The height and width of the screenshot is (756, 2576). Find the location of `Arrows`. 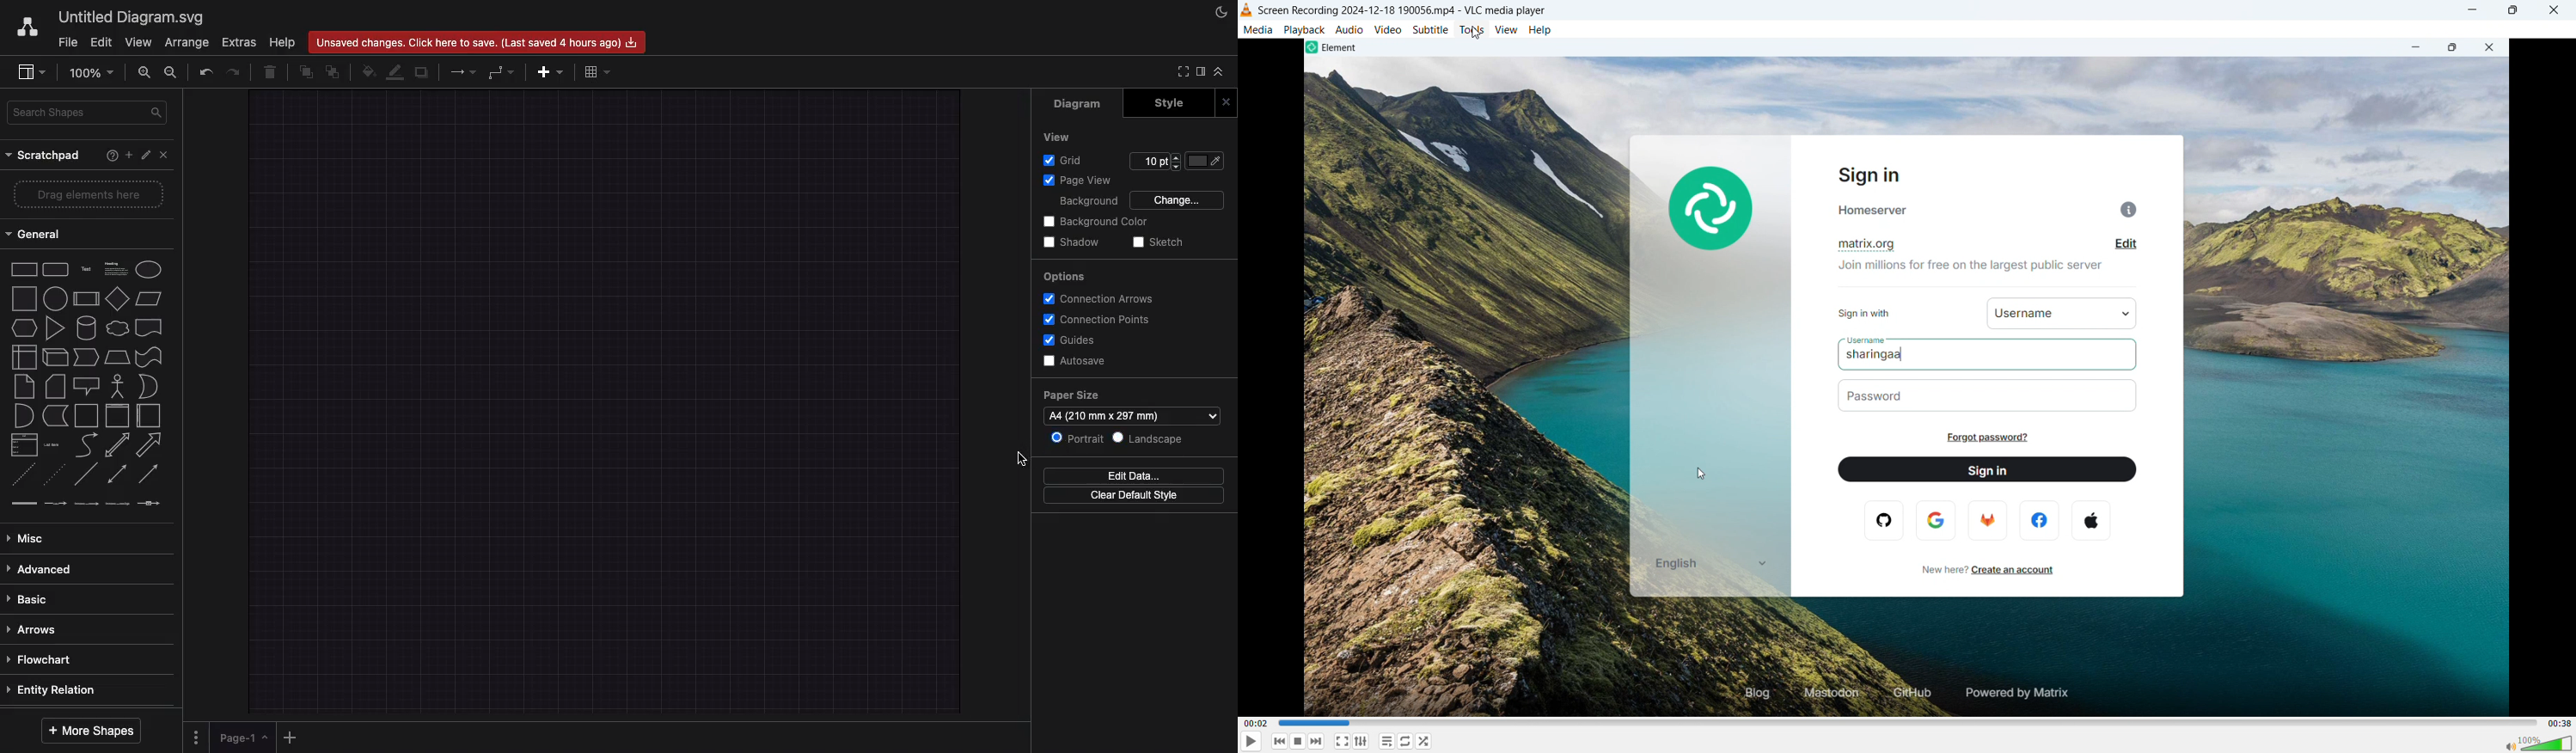

Arrows is located at coordinates (34, 630).